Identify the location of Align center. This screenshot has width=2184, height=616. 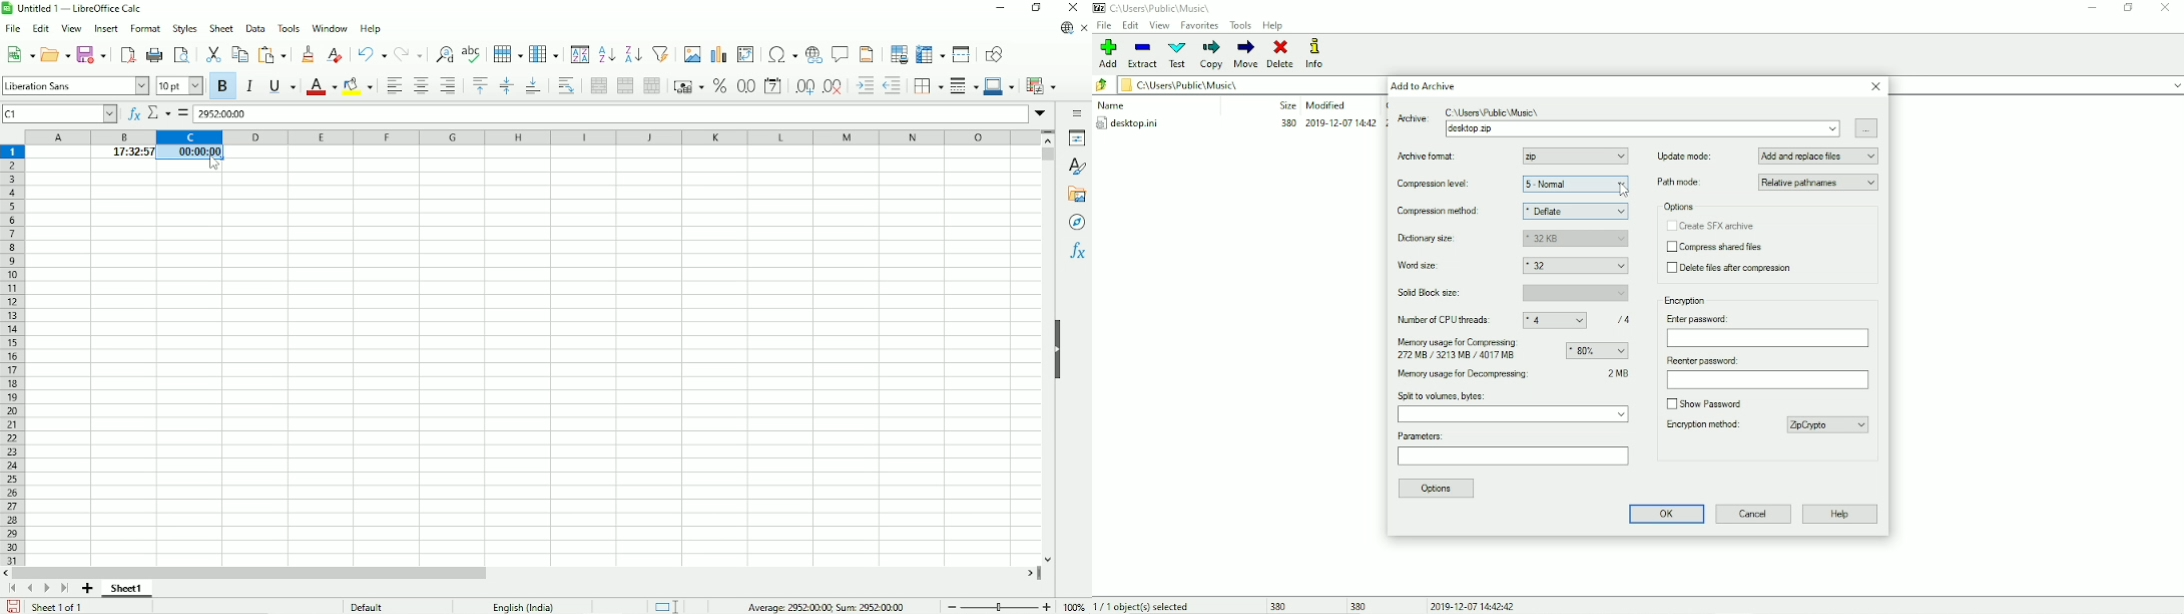
(421, 85).